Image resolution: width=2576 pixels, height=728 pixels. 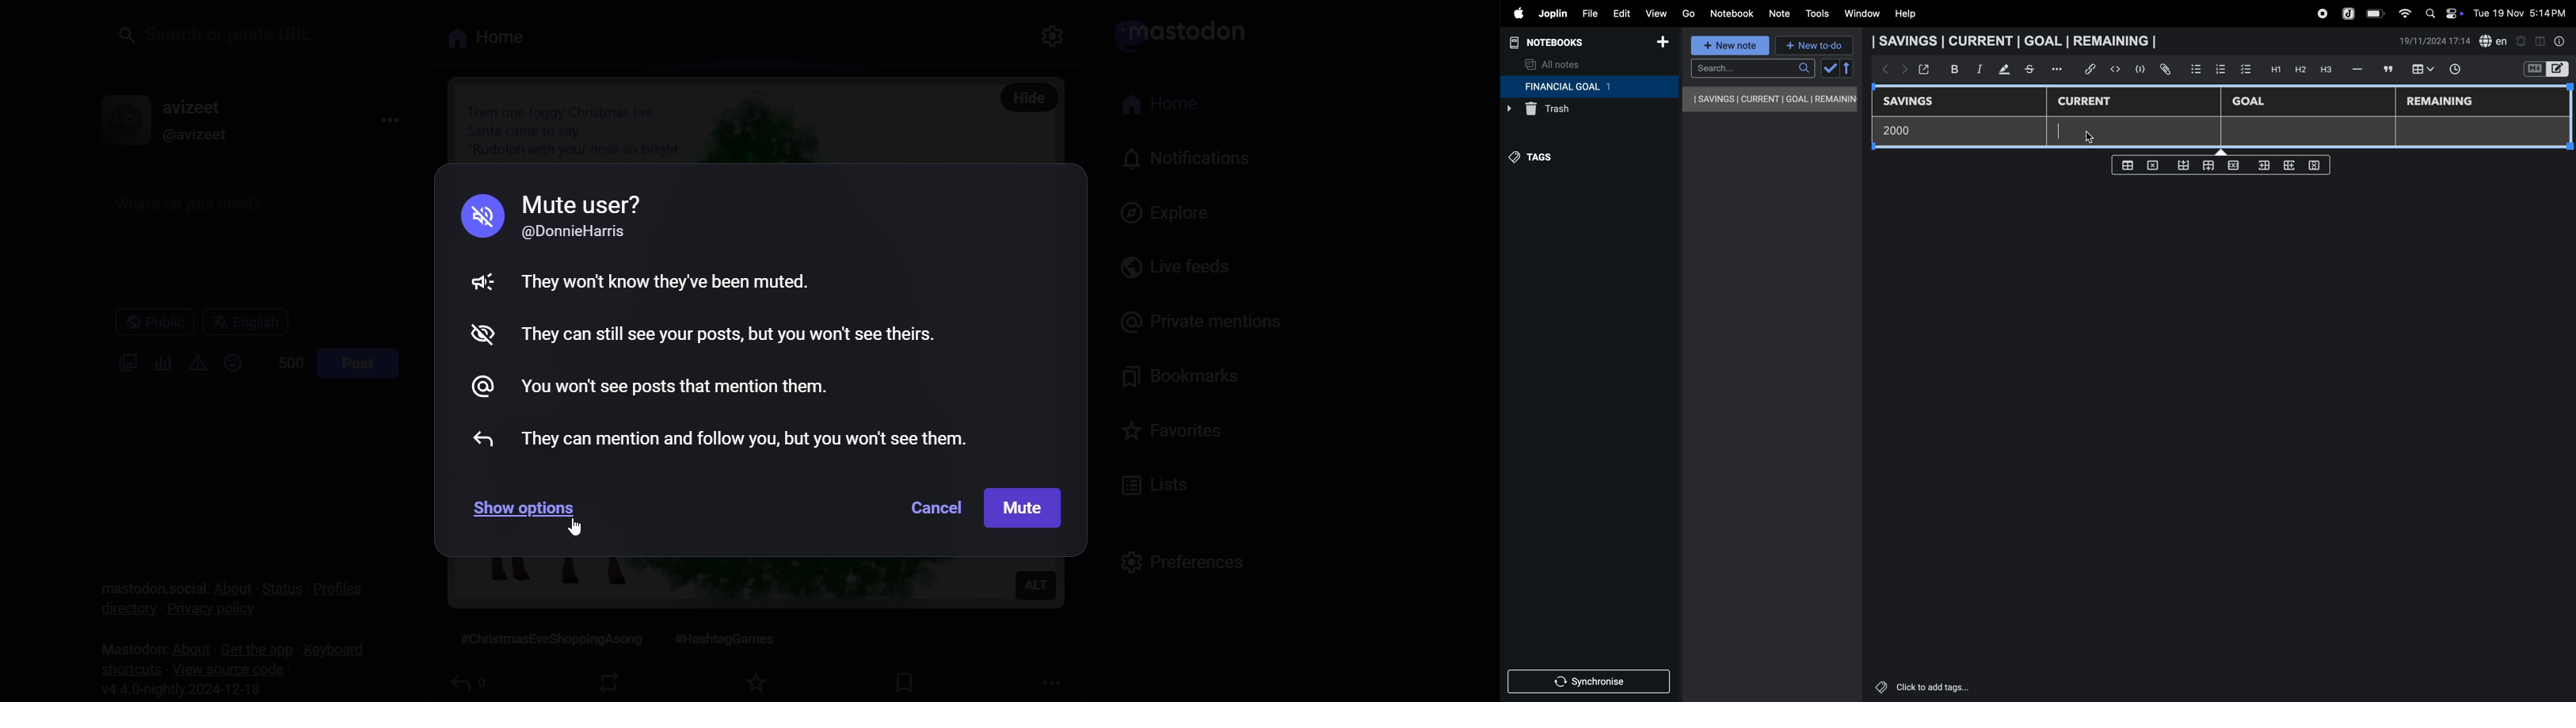 What do you see at coordinates (1978, 69) in the screenshot?
I see `itallic` at bounding box center [1978, 69].